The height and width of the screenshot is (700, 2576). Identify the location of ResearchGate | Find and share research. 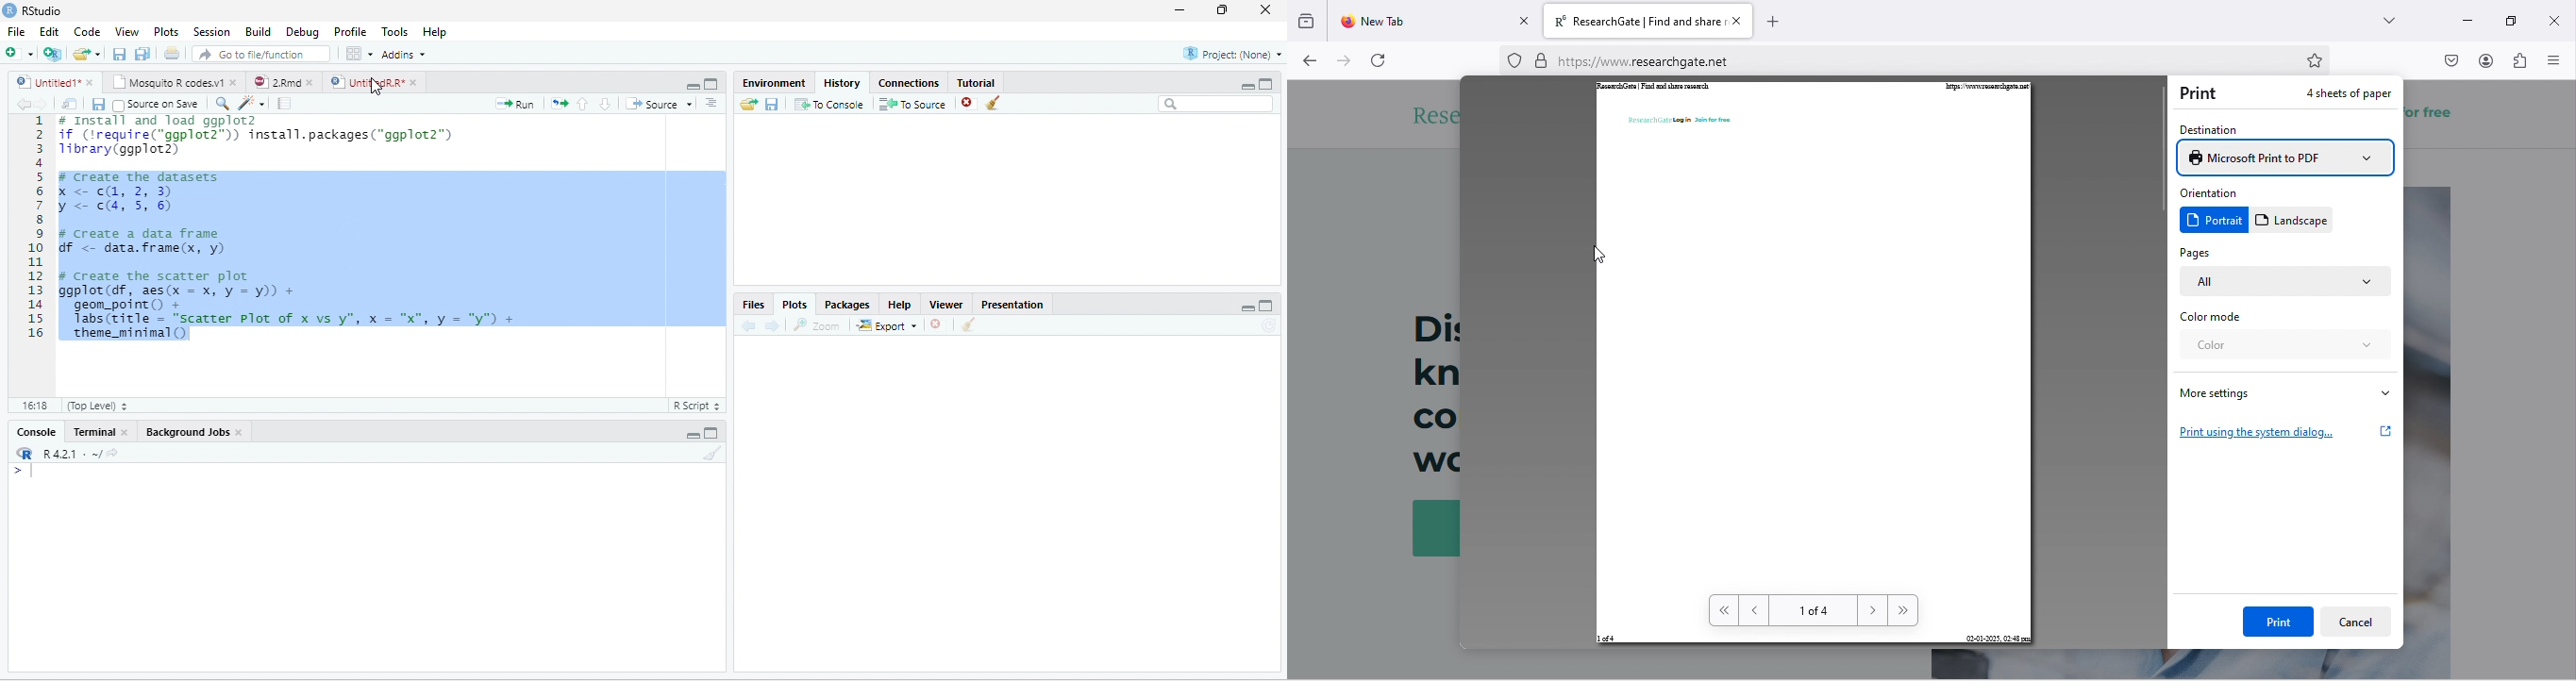
(1655, 87).